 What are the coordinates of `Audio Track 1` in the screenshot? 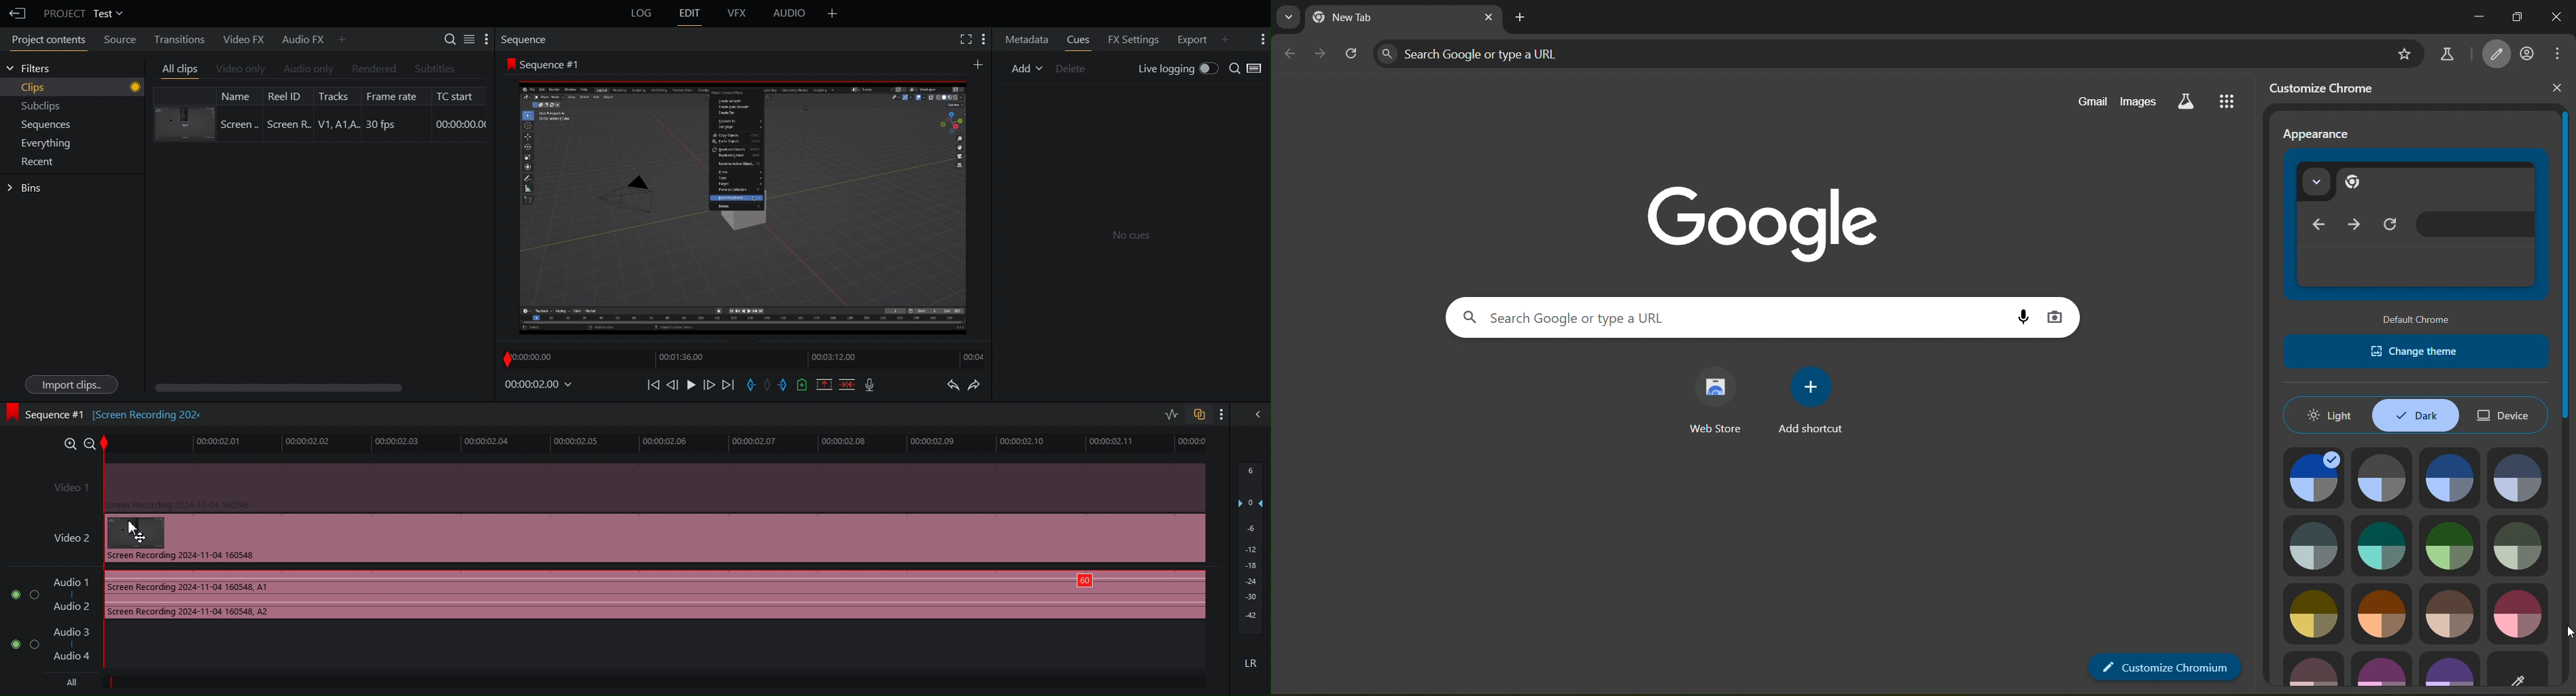 It's located at (603, 596).